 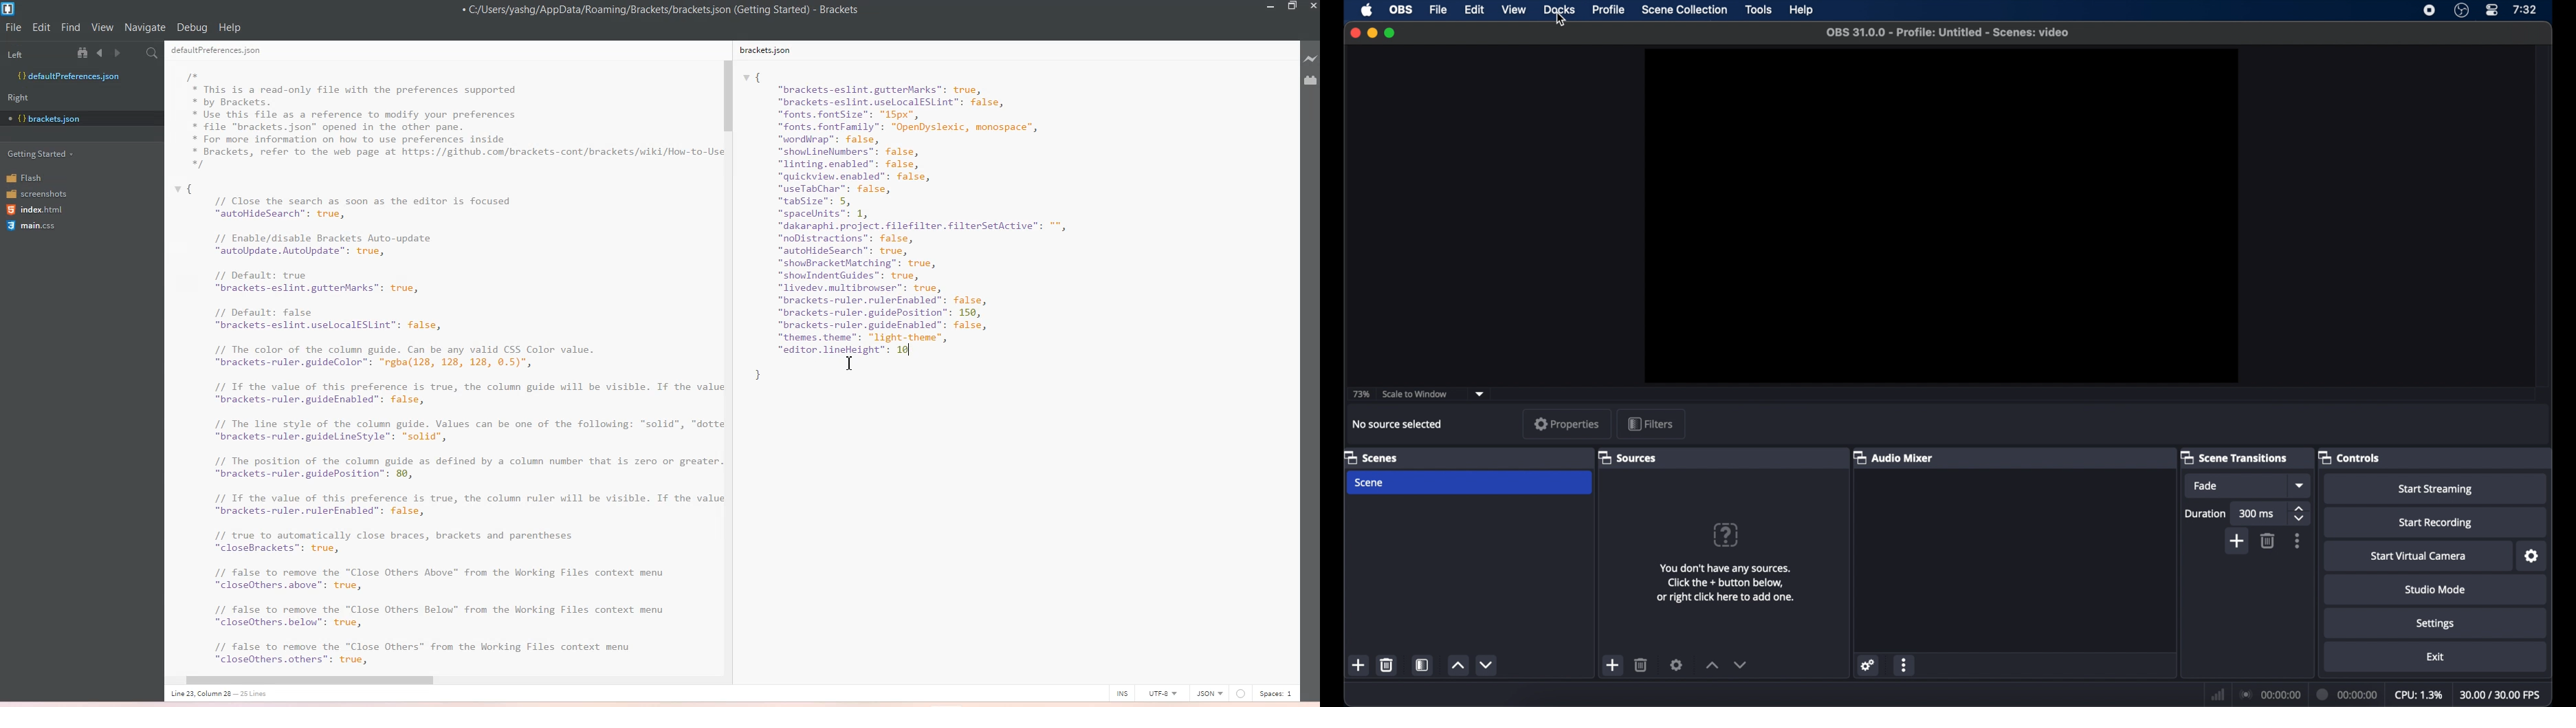 I want to click on obs studio, so click(x=2461, y=10).